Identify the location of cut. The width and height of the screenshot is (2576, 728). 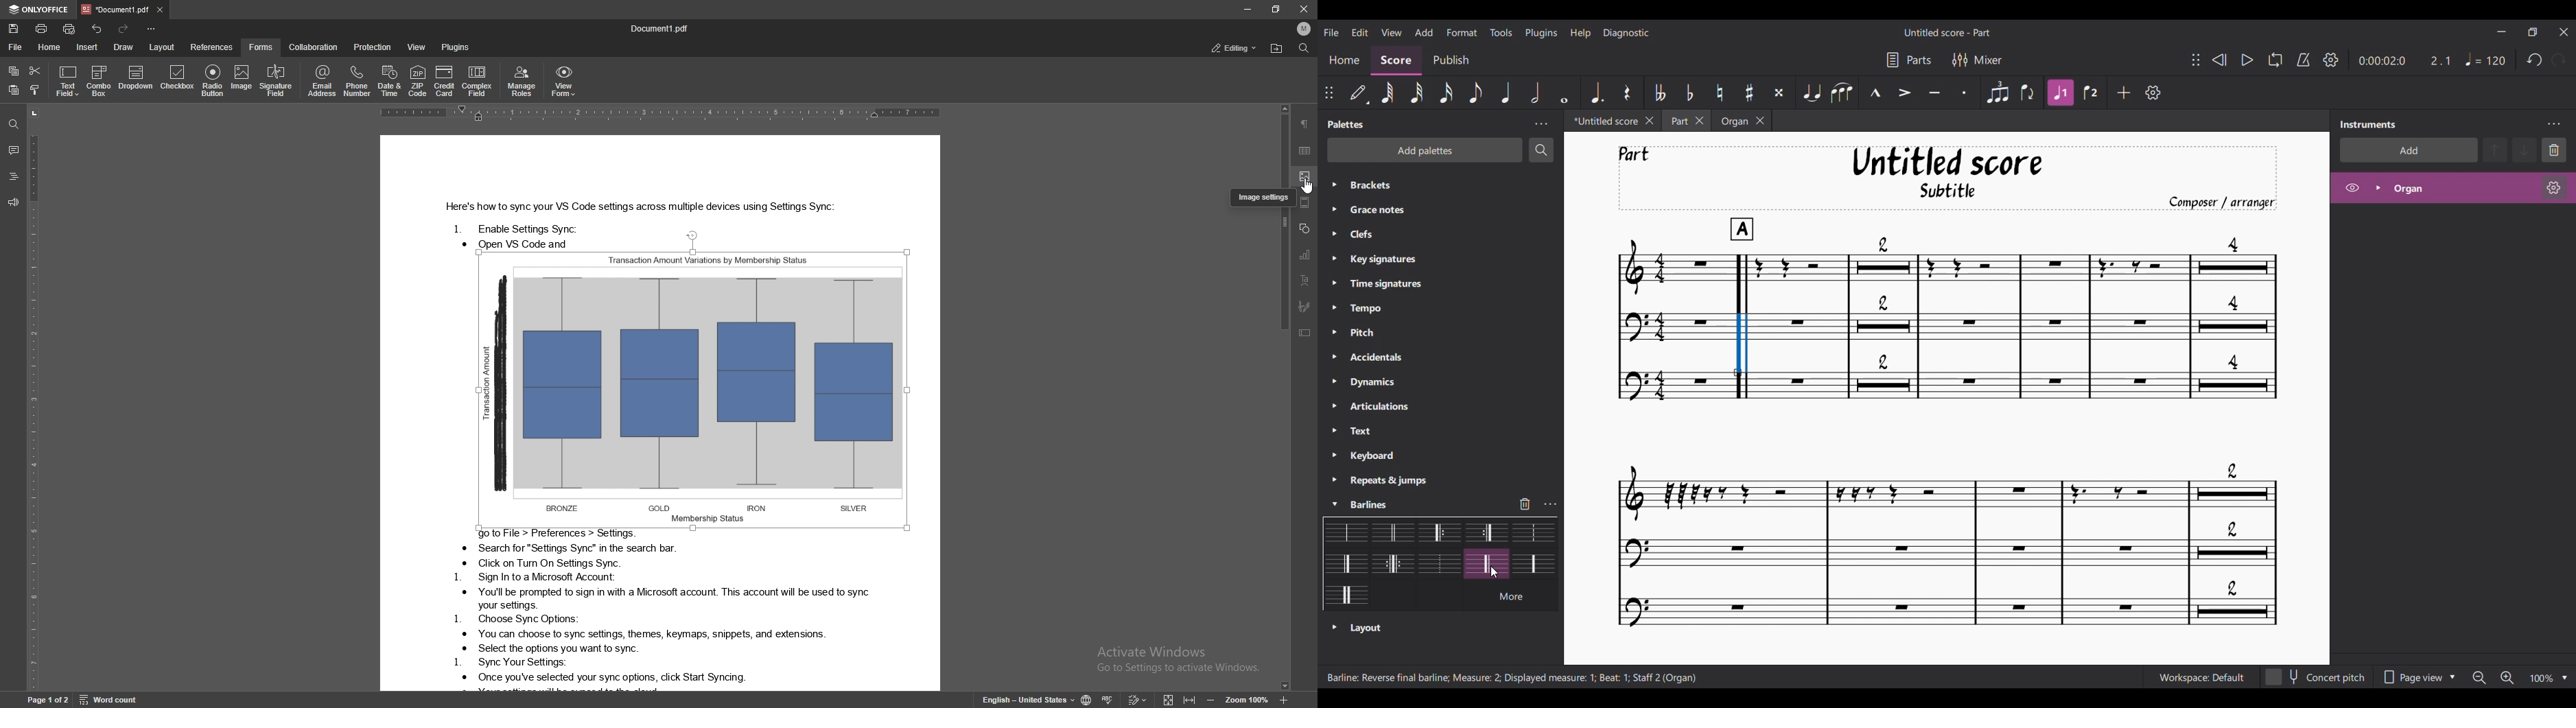
(36, 70).